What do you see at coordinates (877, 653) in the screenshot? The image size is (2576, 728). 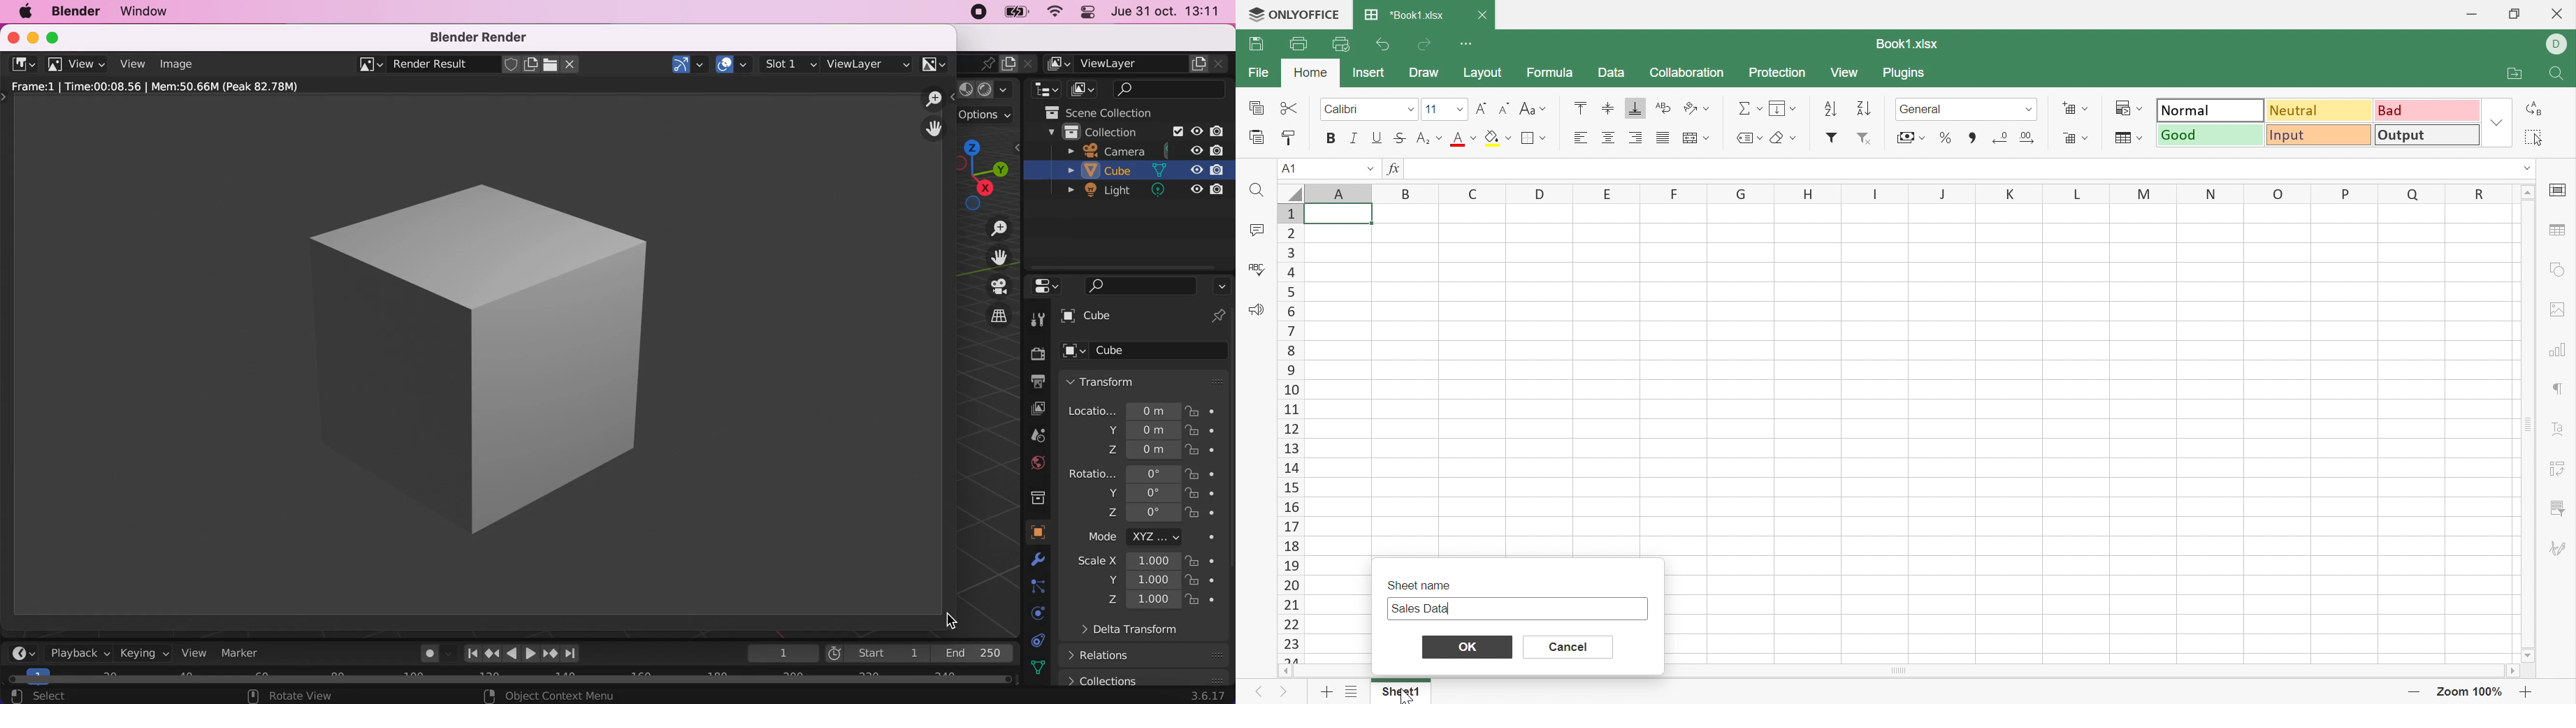 I see `start 1` at bounding box center [877, 653].